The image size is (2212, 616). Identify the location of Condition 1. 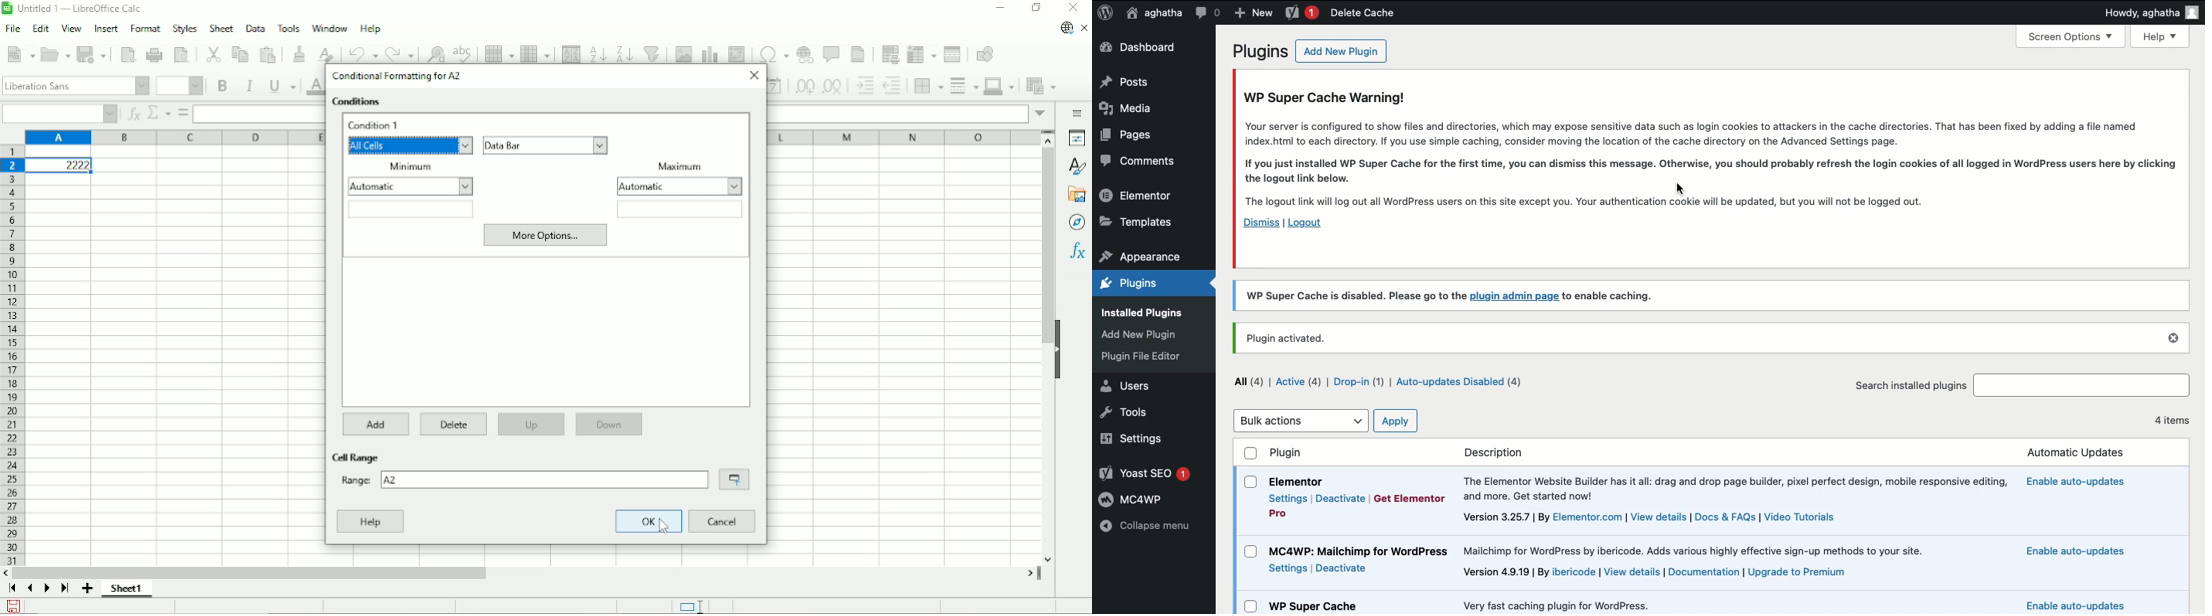
(378, 126).